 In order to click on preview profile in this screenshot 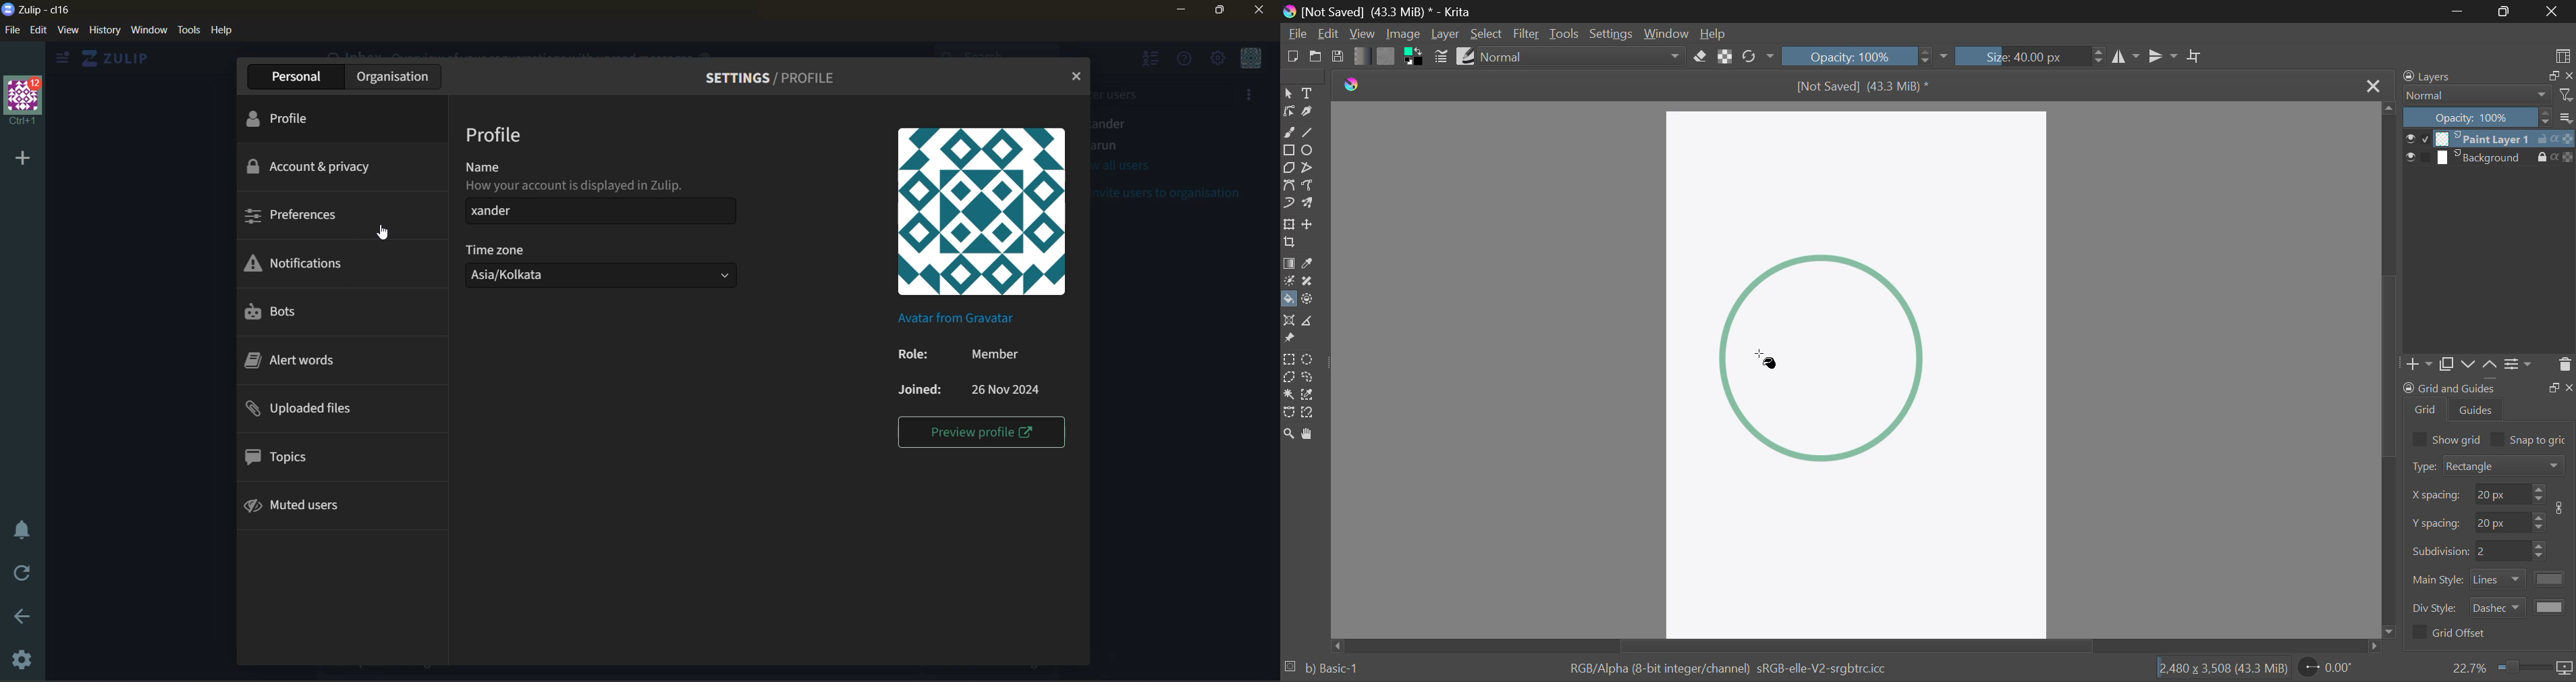, I will do `click(980, 432)`.